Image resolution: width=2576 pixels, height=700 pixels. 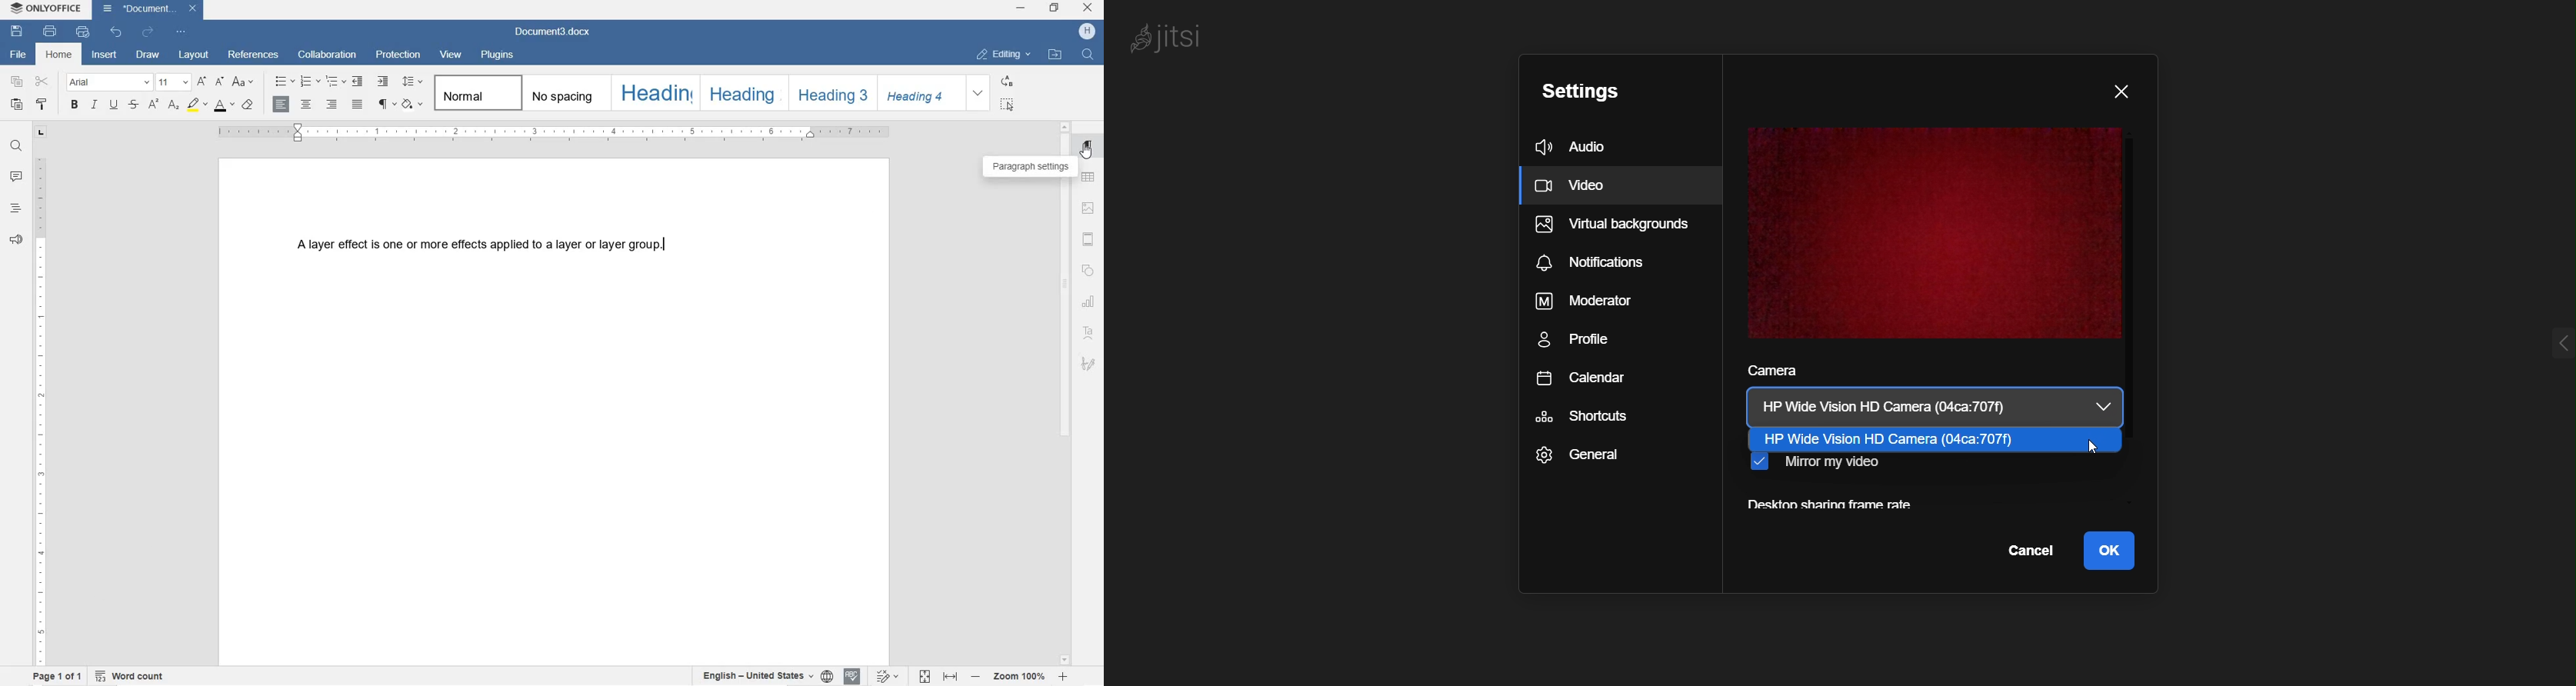 What do you see at coordinates (152, 11) in the screenshot?
I see `DOCUMENT3.DOCX` at bounding box center [152, 11].